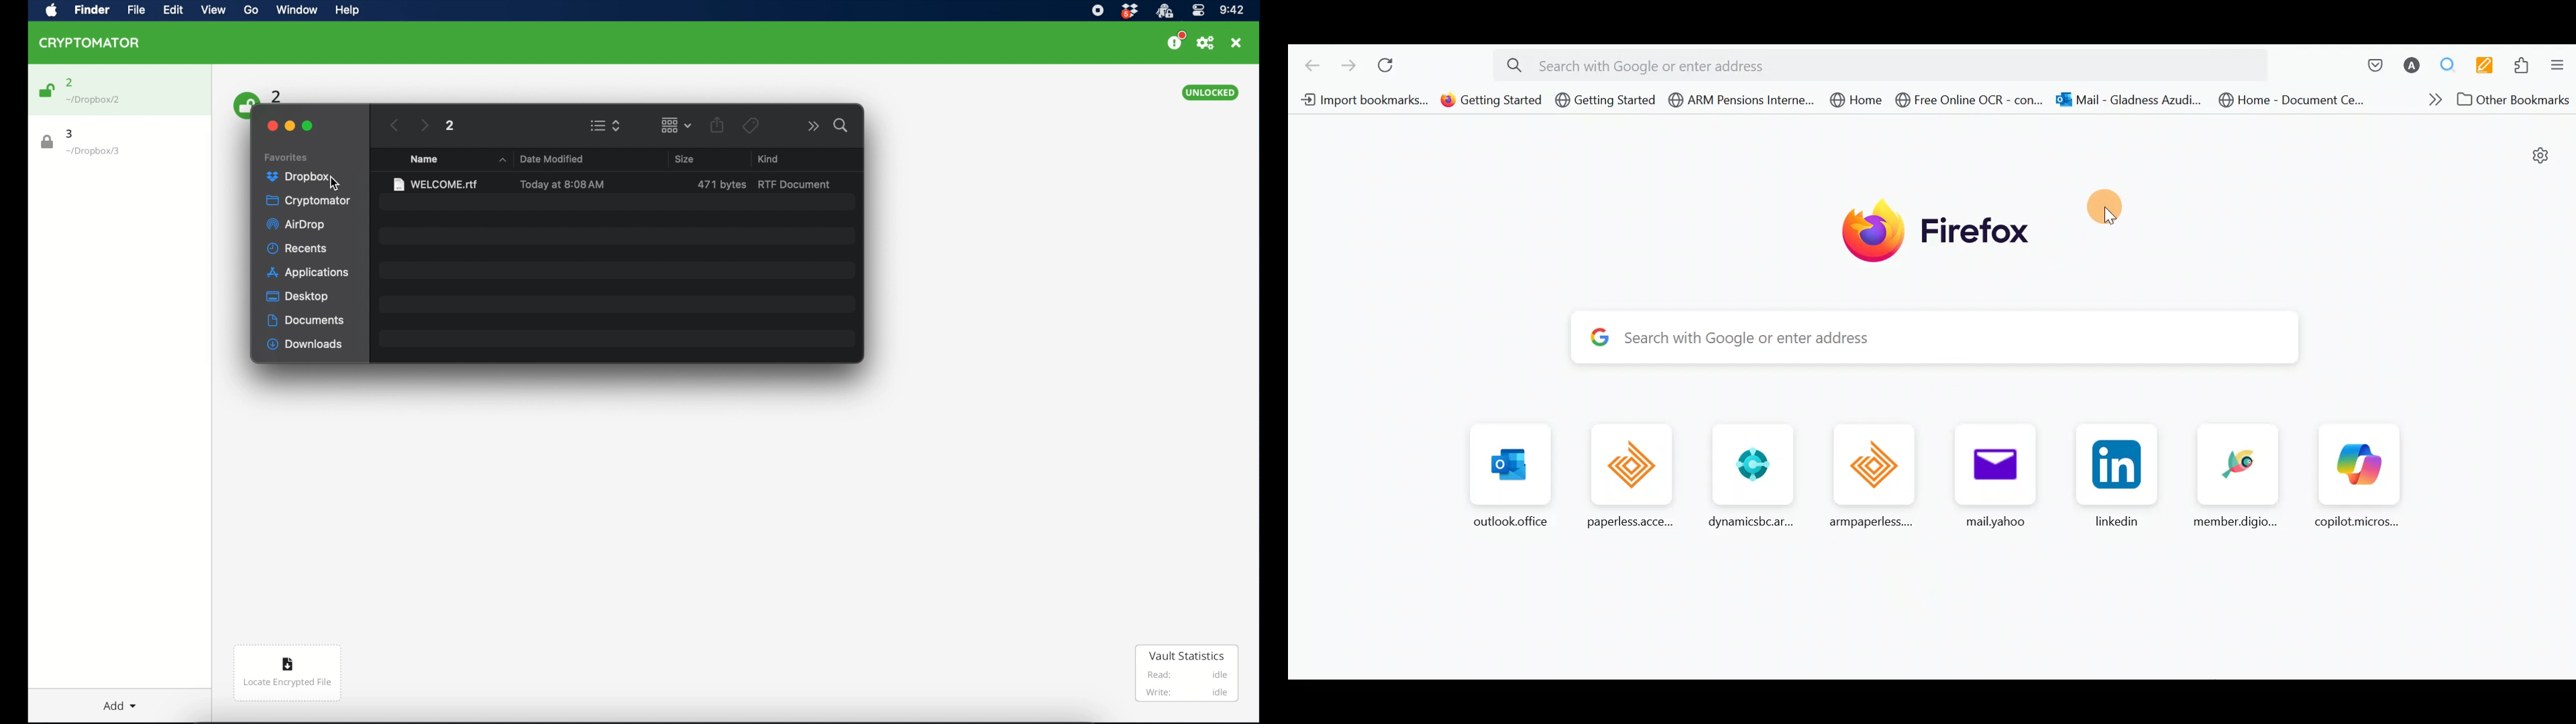 The image size is (2576, 728). Describe the element at coordinates (1605, 100) in the screenshot. I see `Bookmark 3` at that location.